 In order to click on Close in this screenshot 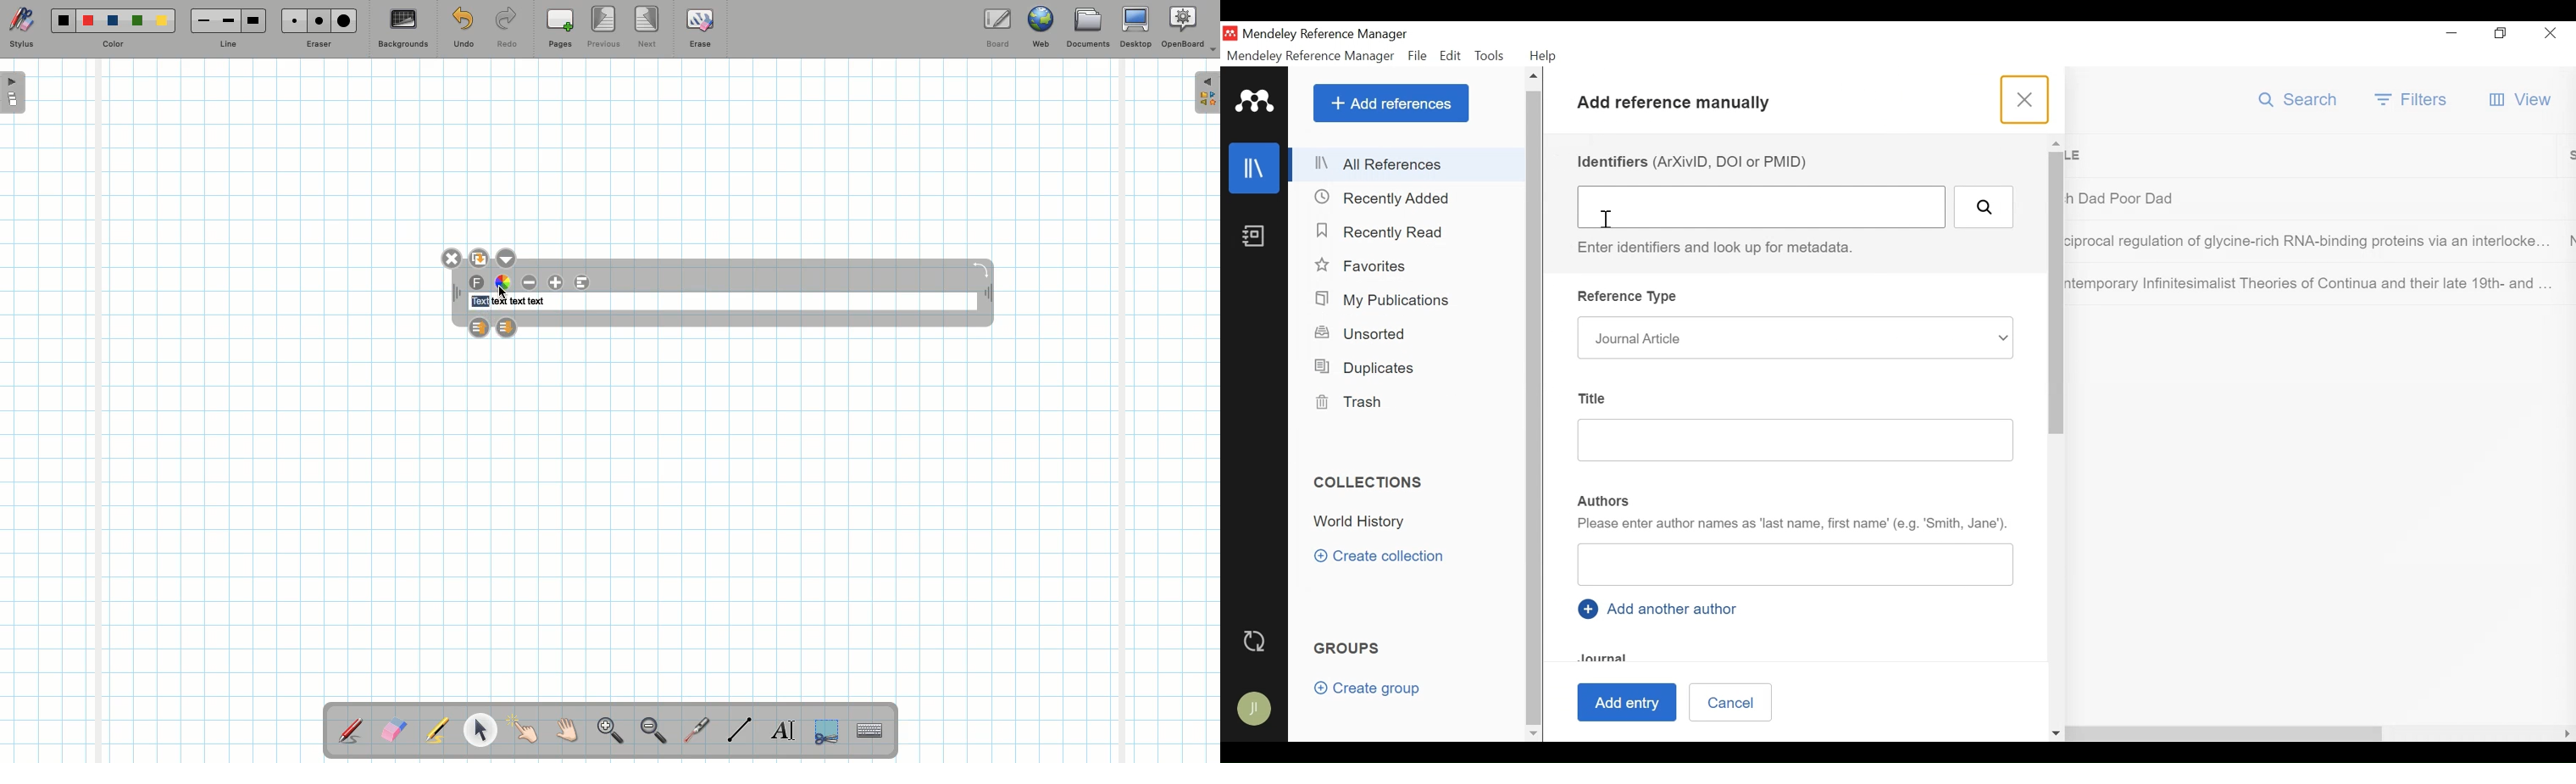, I will do `click(453, 259)`.